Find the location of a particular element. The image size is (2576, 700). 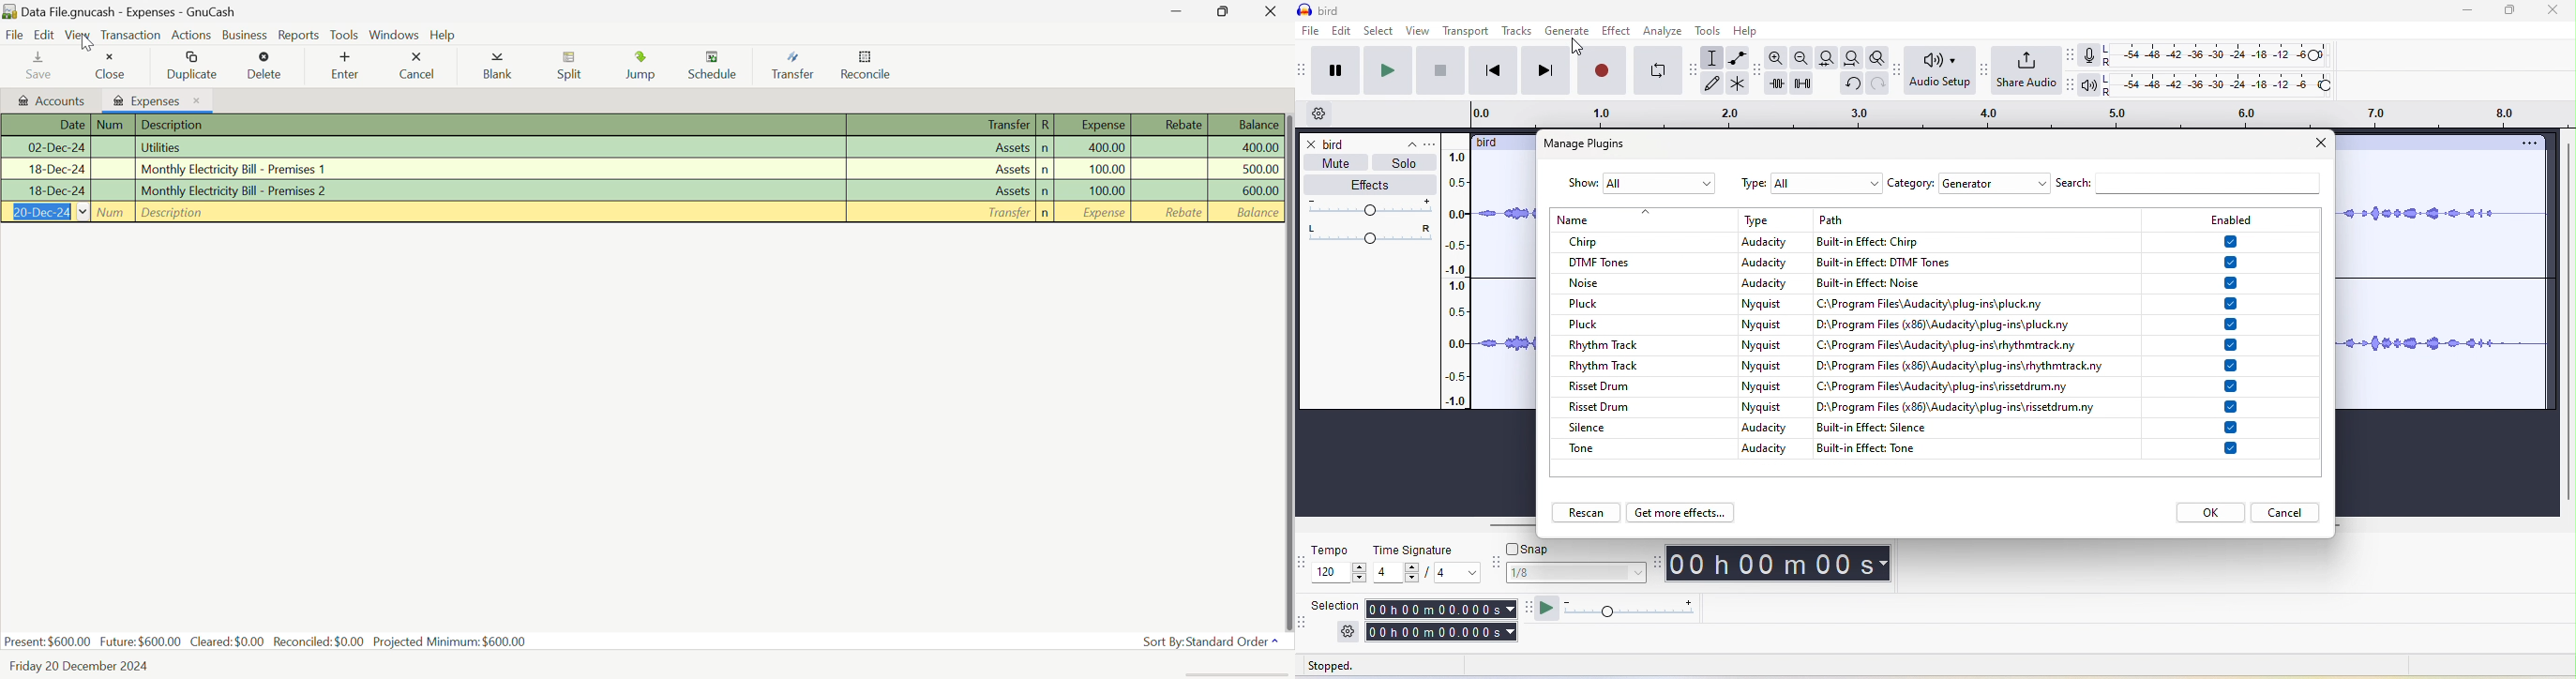

Amount is located at coordinates (1107, 170).